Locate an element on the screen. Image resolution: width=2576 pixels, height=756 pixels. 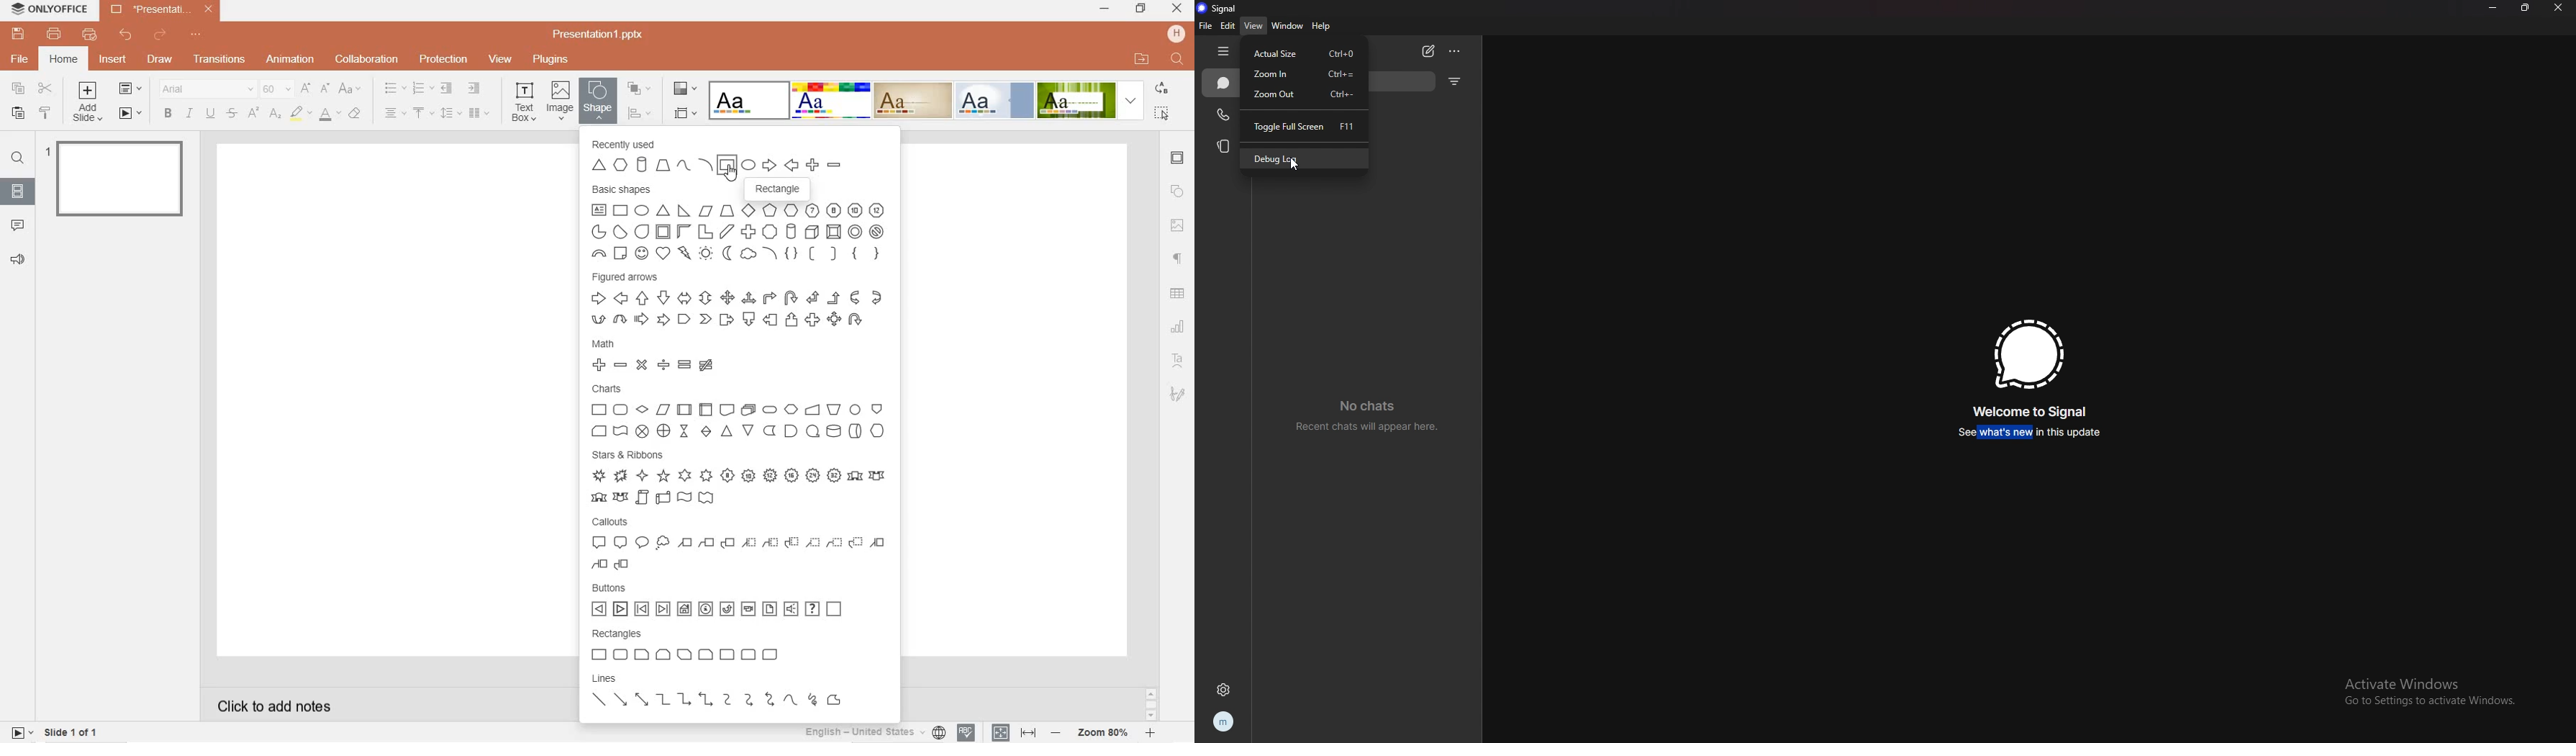
Left right arrow callout is located at coordinates (813, 320).